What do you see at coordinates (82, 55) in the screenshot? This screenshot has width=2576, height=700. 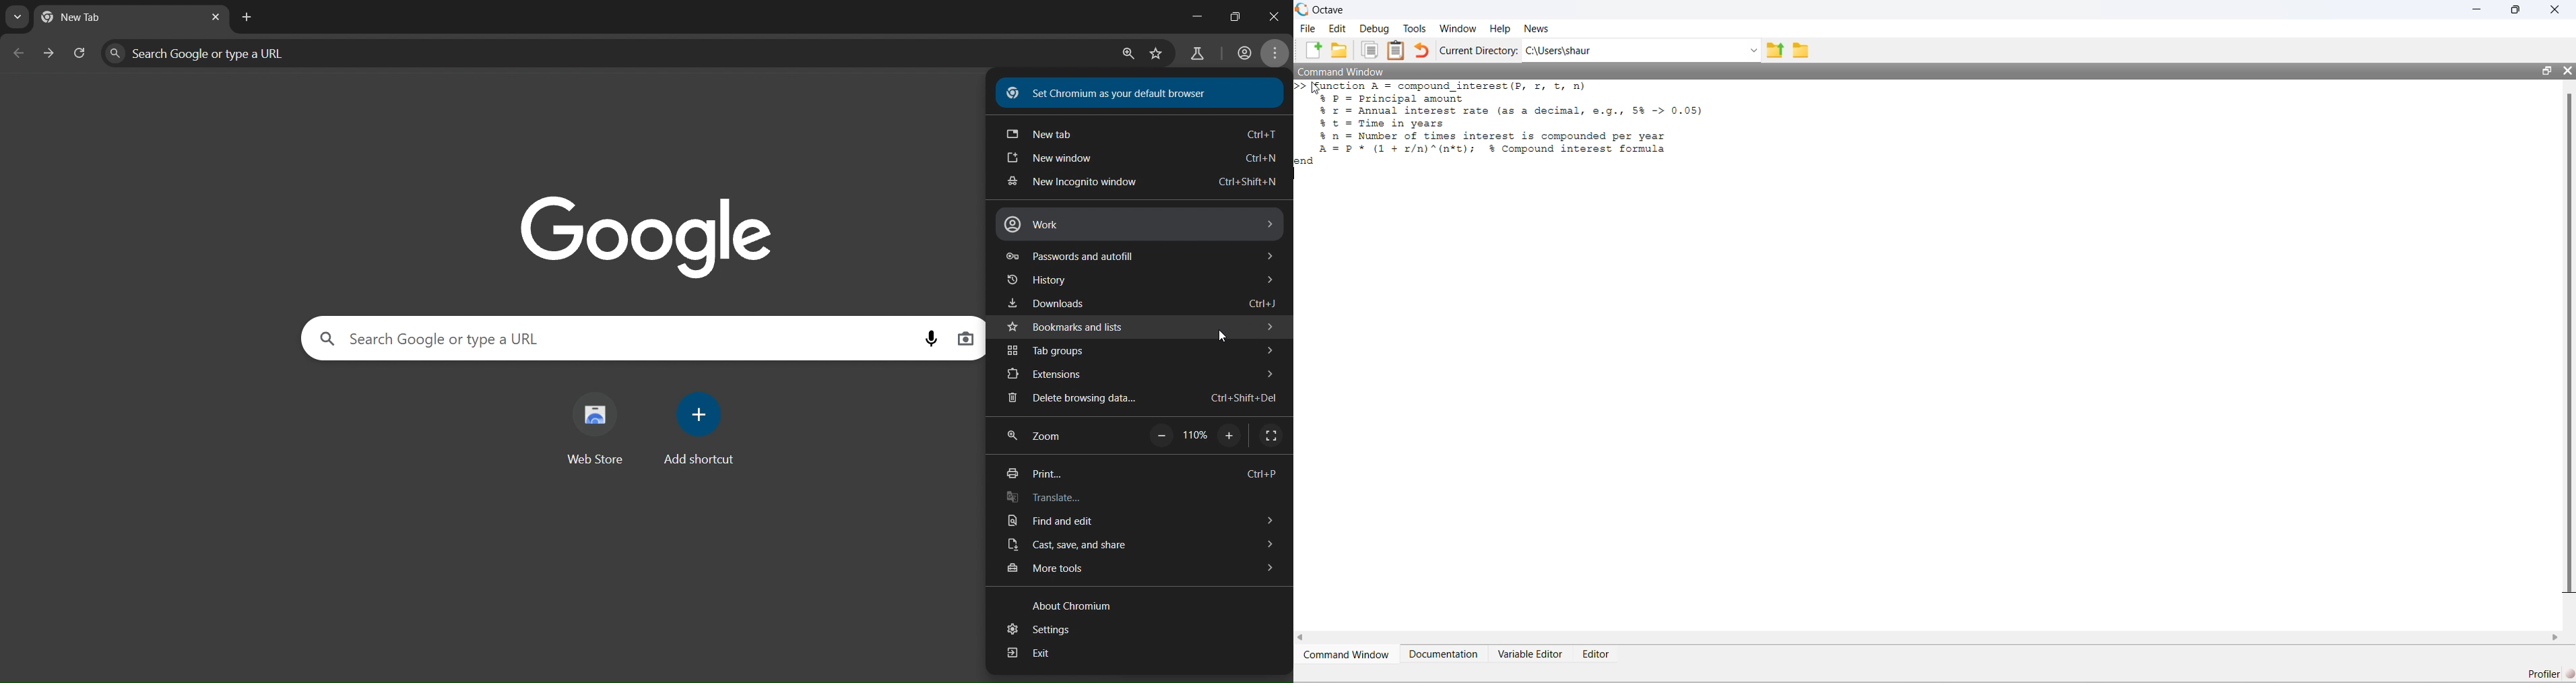 I see `reload page` at bounding box center [82, 55].